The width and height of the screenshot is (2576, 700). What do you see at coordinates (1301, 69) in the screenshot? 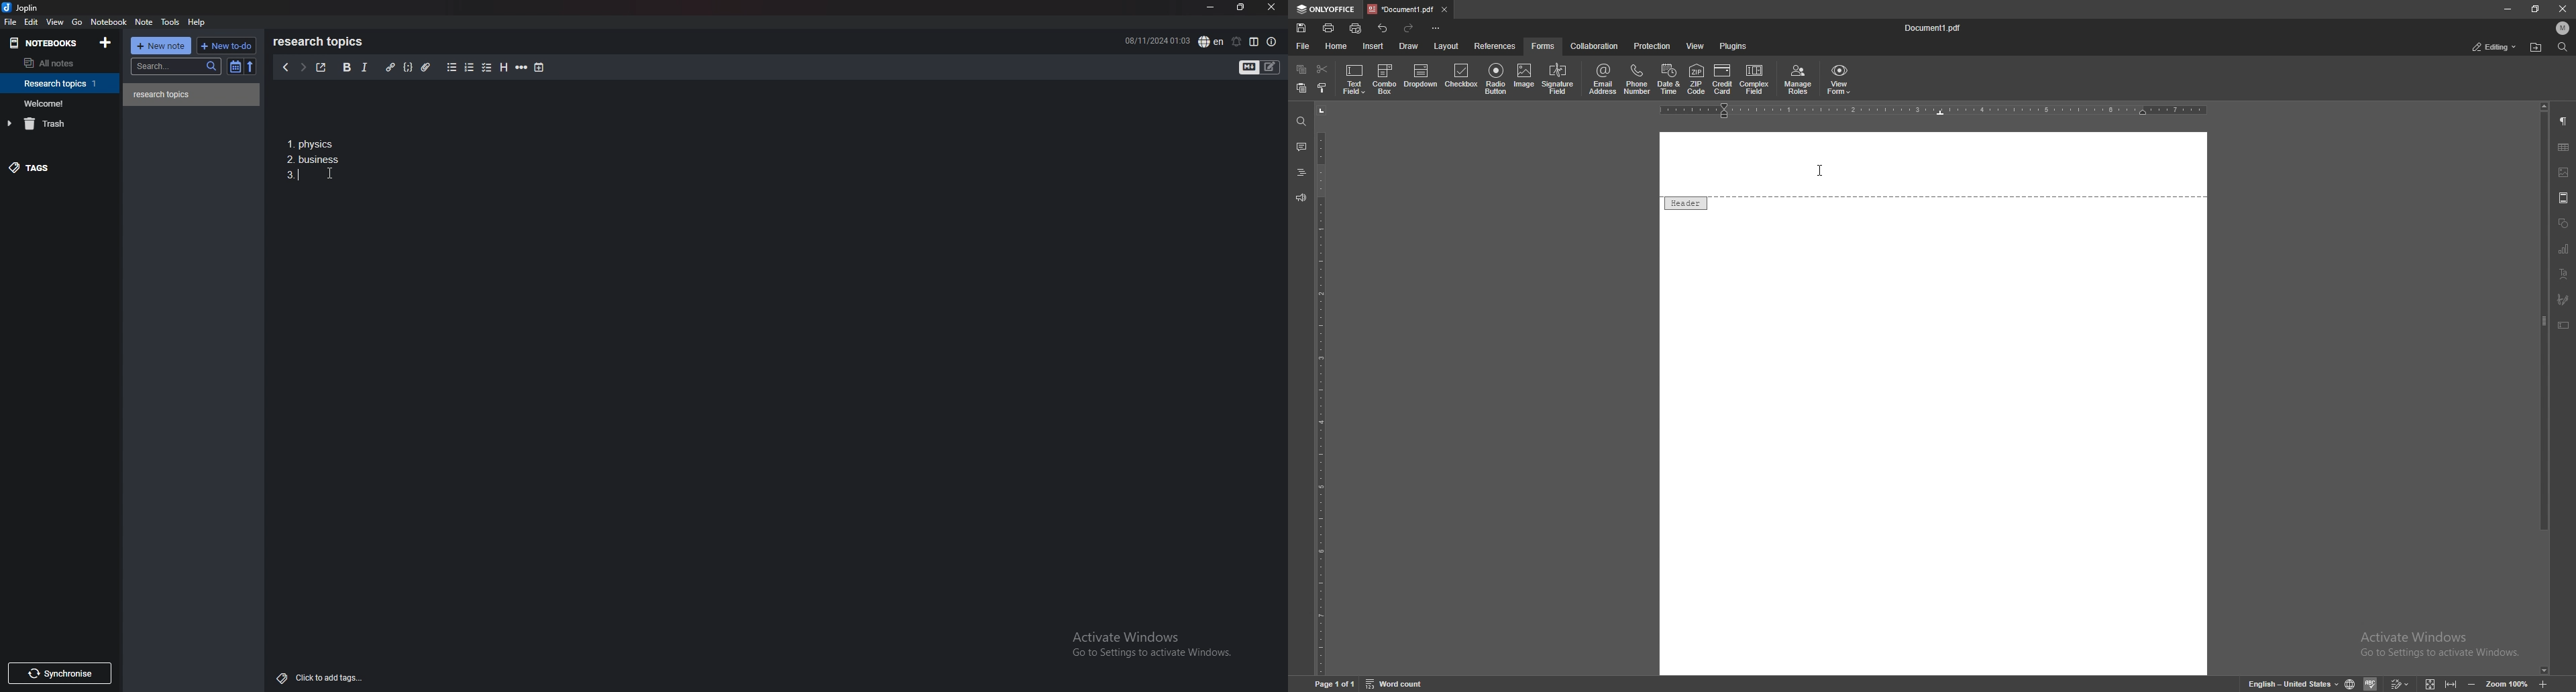
I see `copy` at bounding box center [1301, 69].